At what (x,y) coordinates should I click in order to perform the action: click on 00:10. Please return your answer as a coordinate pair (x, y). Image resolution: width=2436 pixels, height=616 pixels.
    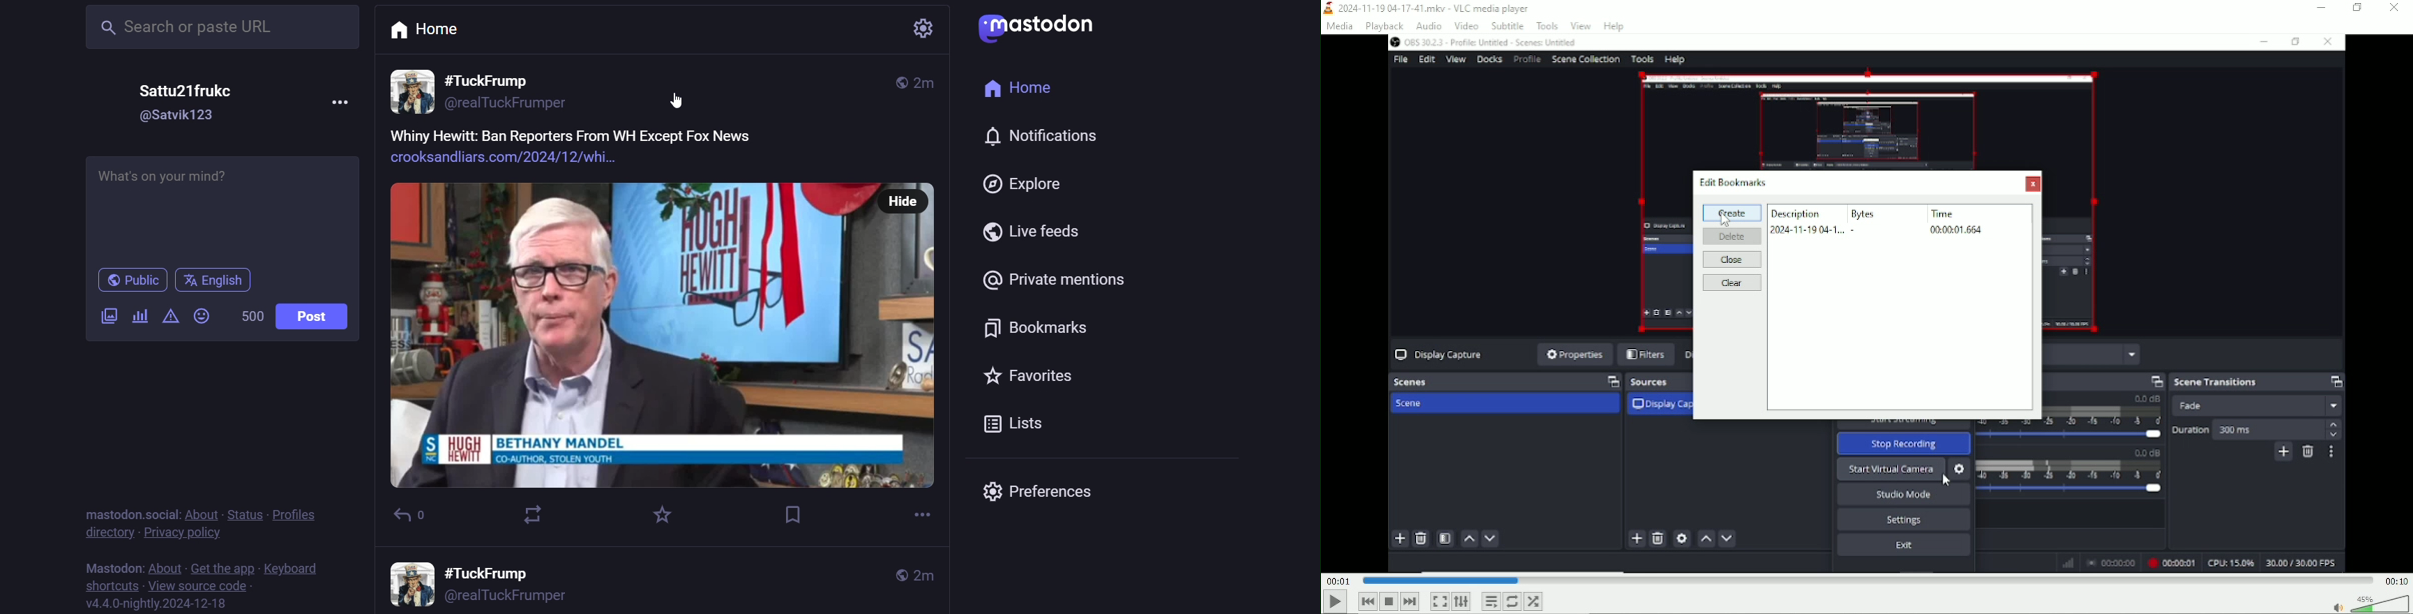
    Looking at the image, I should click on (2397, 580).